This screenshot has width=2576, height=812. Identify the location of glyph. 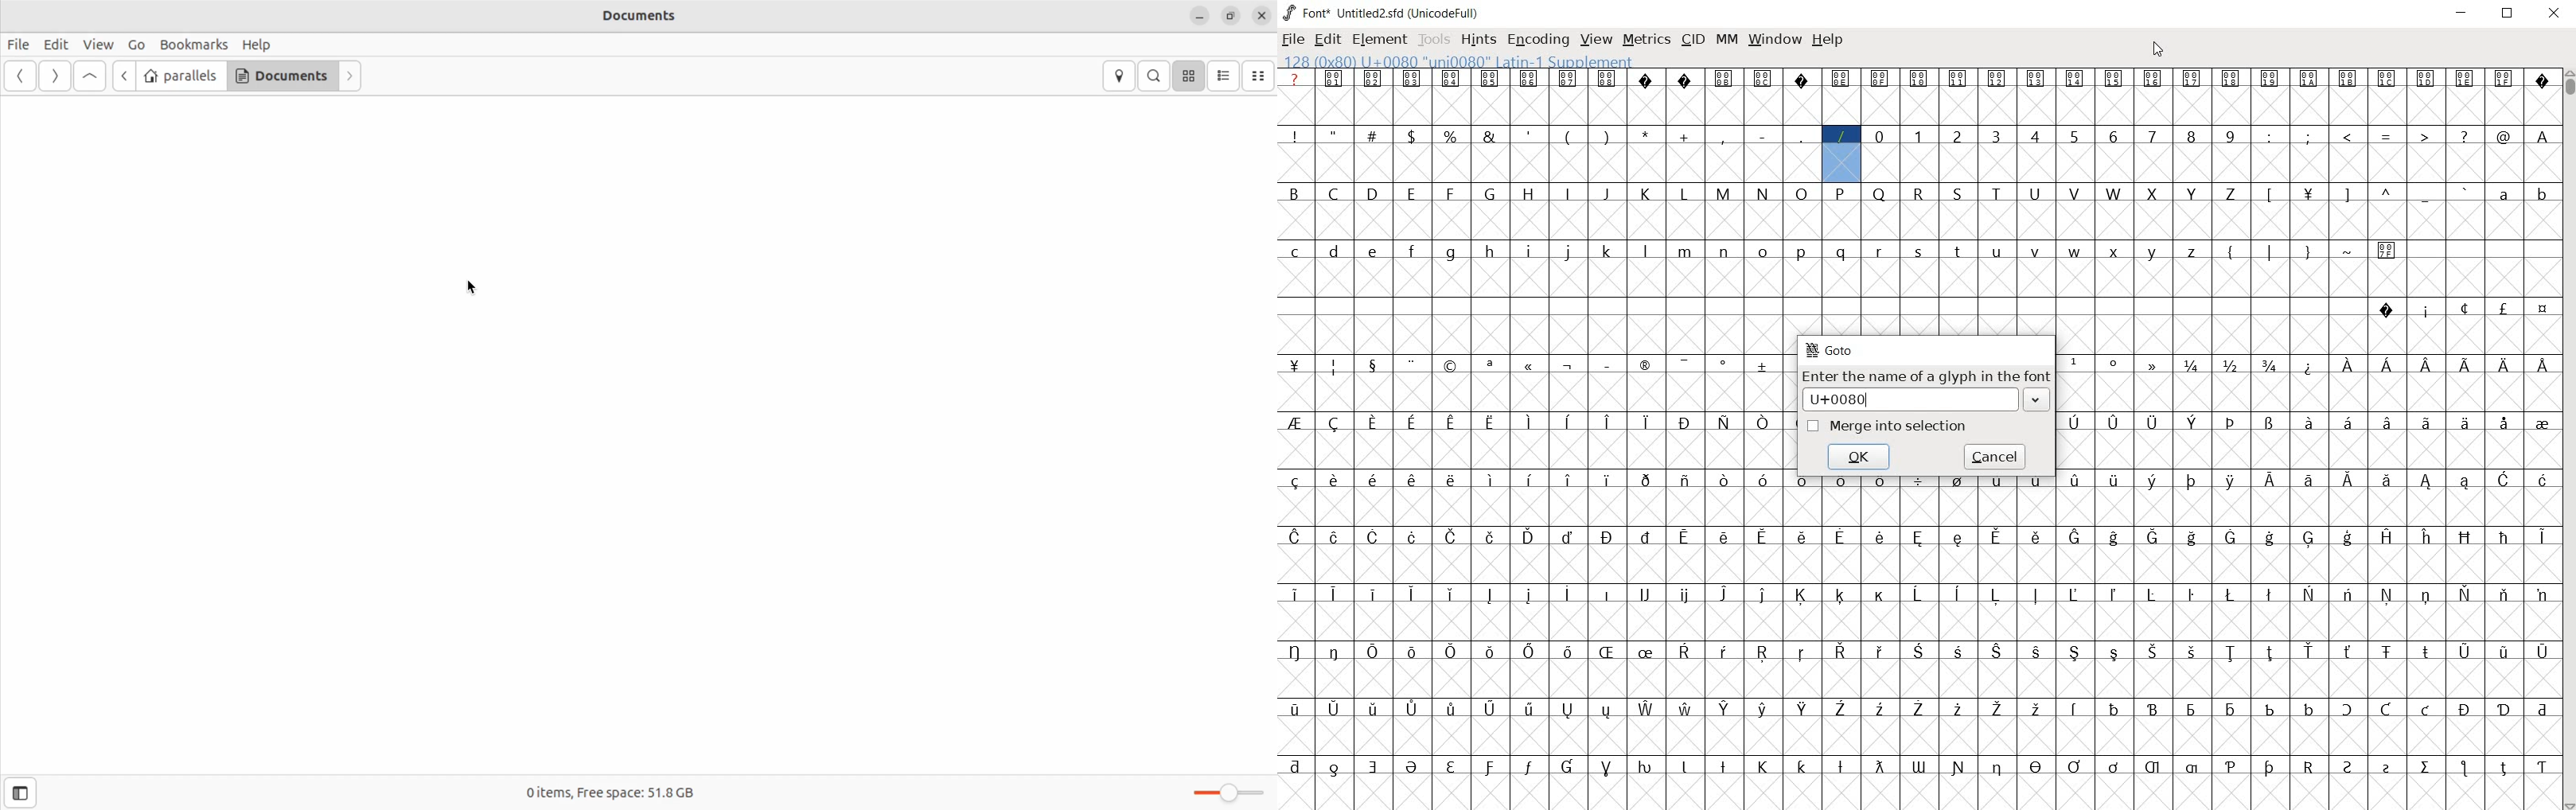
(1762, 767).